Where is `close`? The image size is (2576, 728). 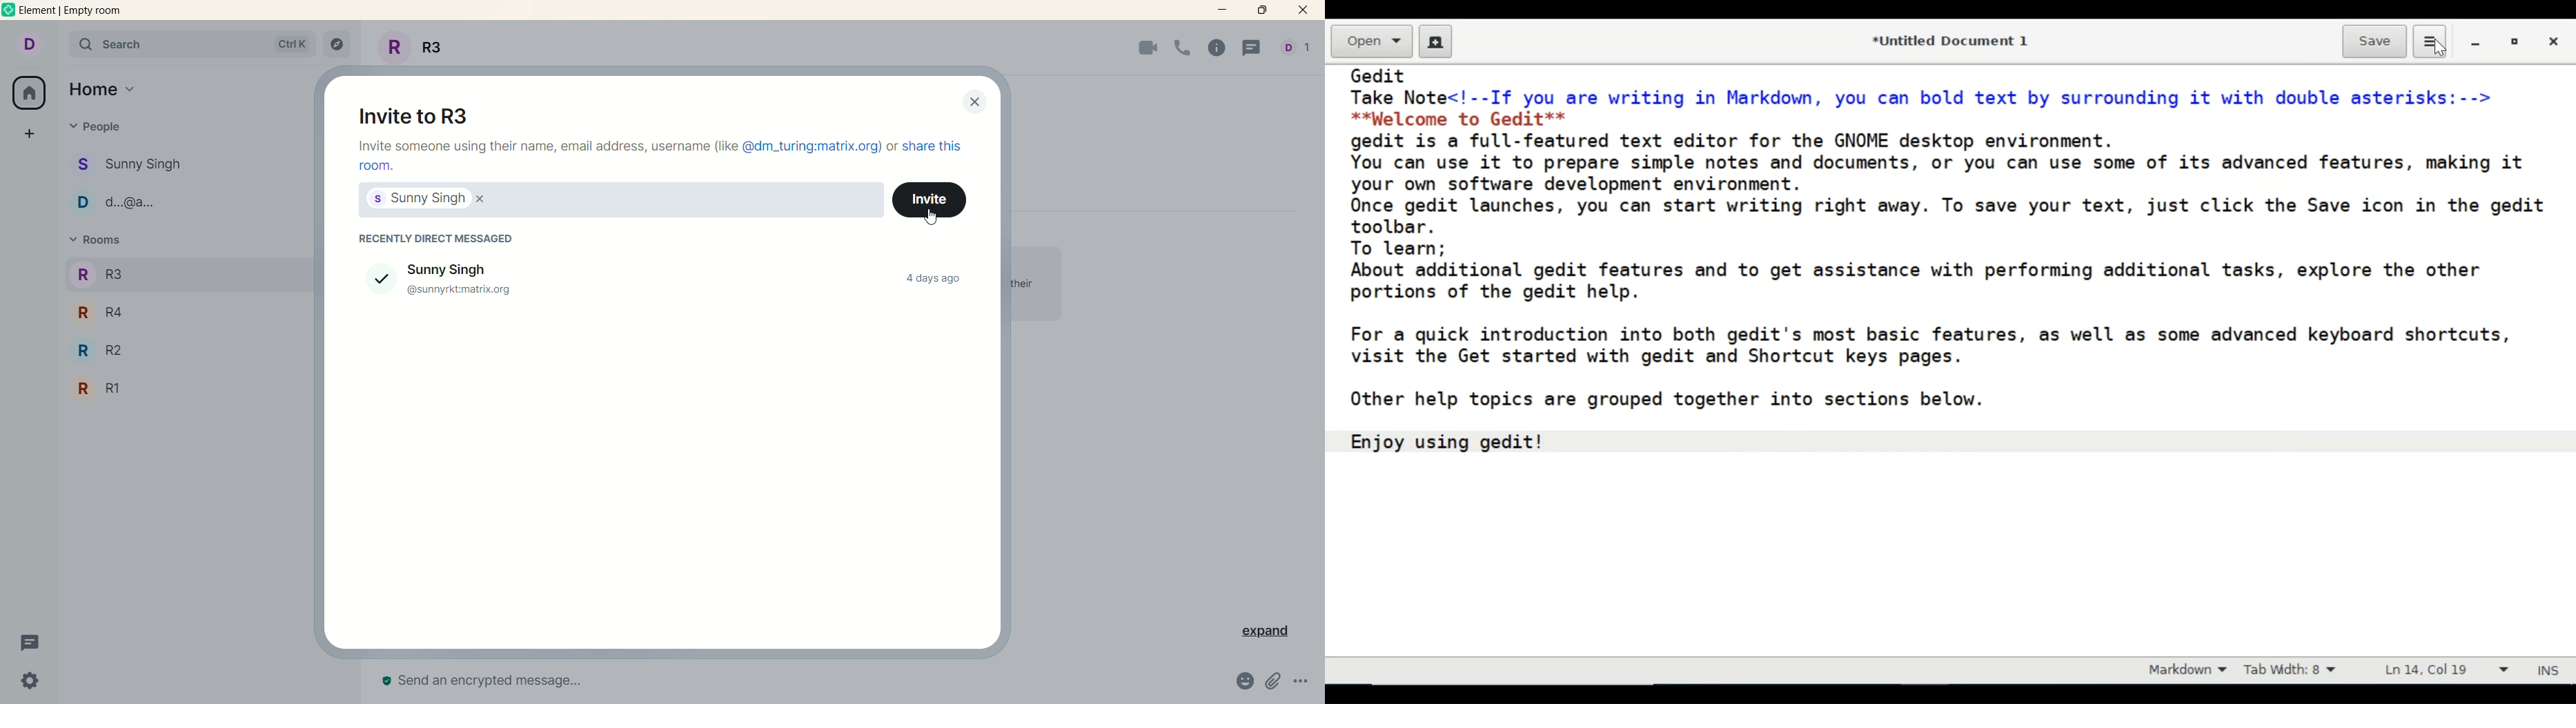 close is located at coordinates (1301, 10).